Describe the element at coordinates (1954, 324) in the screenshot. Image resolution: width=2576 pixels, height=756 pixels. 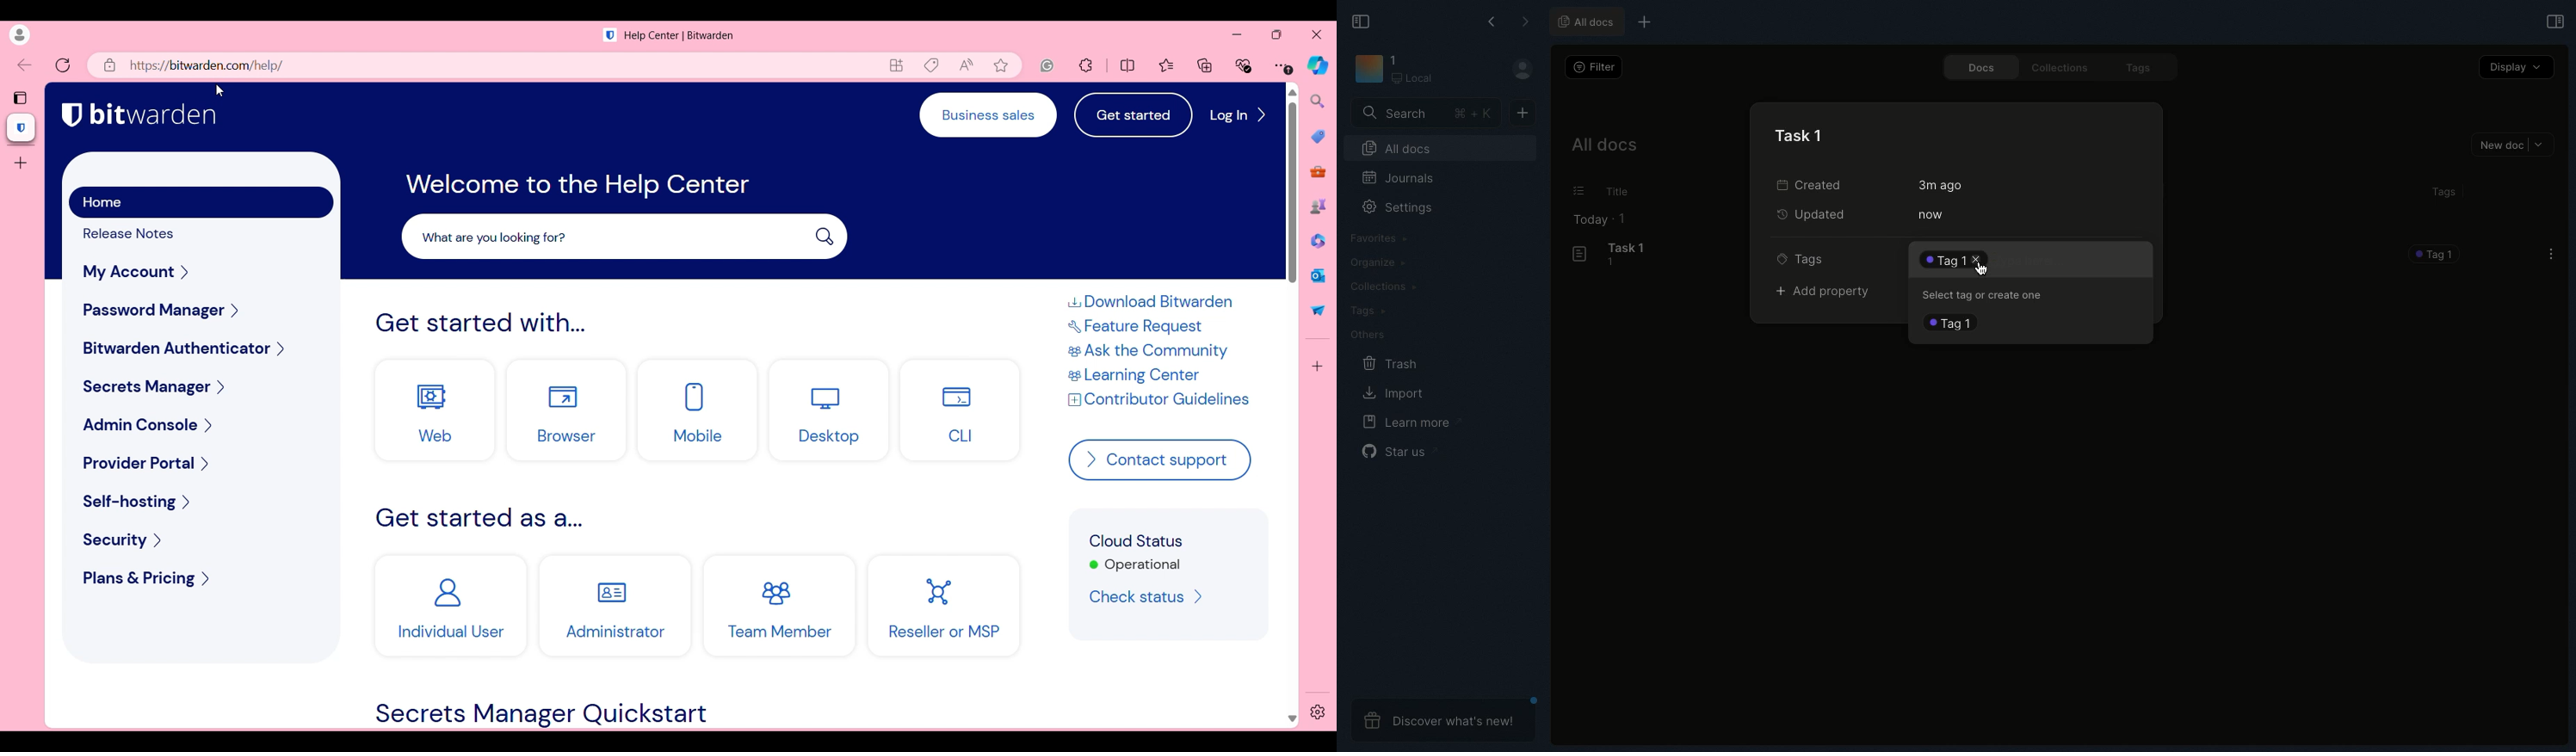
I see `Tag1` at that location.